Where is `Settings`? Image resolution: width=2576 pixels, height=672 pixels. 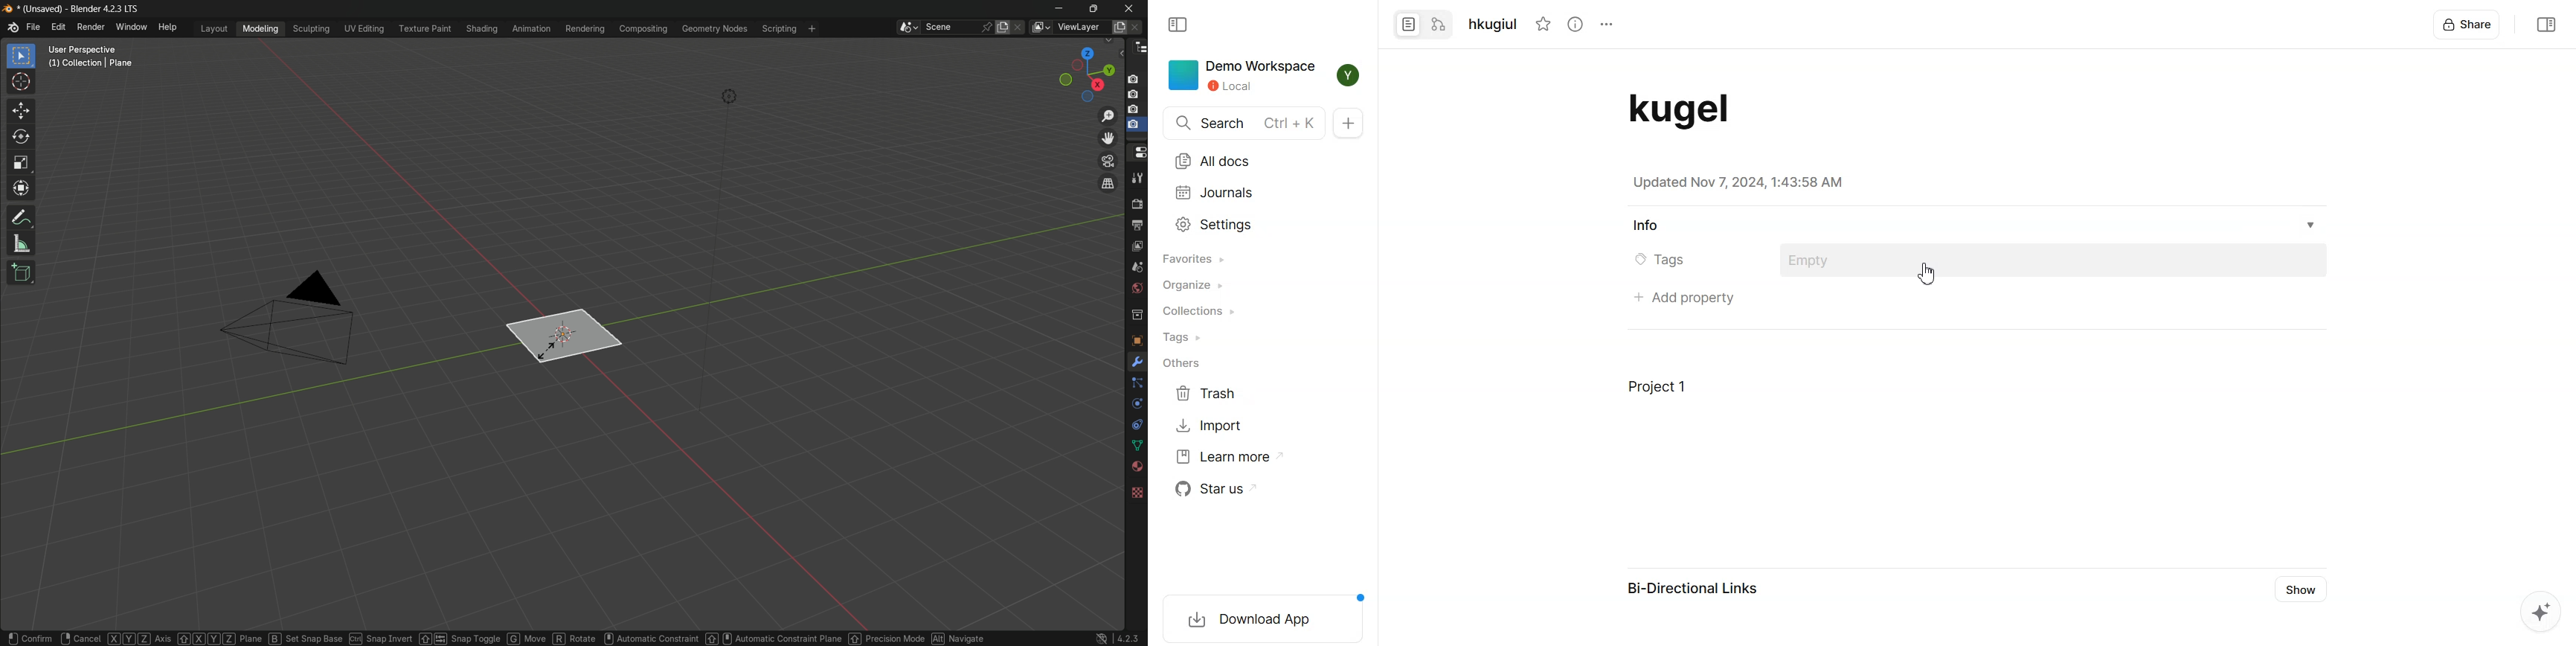
Settings is located at coordinates (1215, 224).